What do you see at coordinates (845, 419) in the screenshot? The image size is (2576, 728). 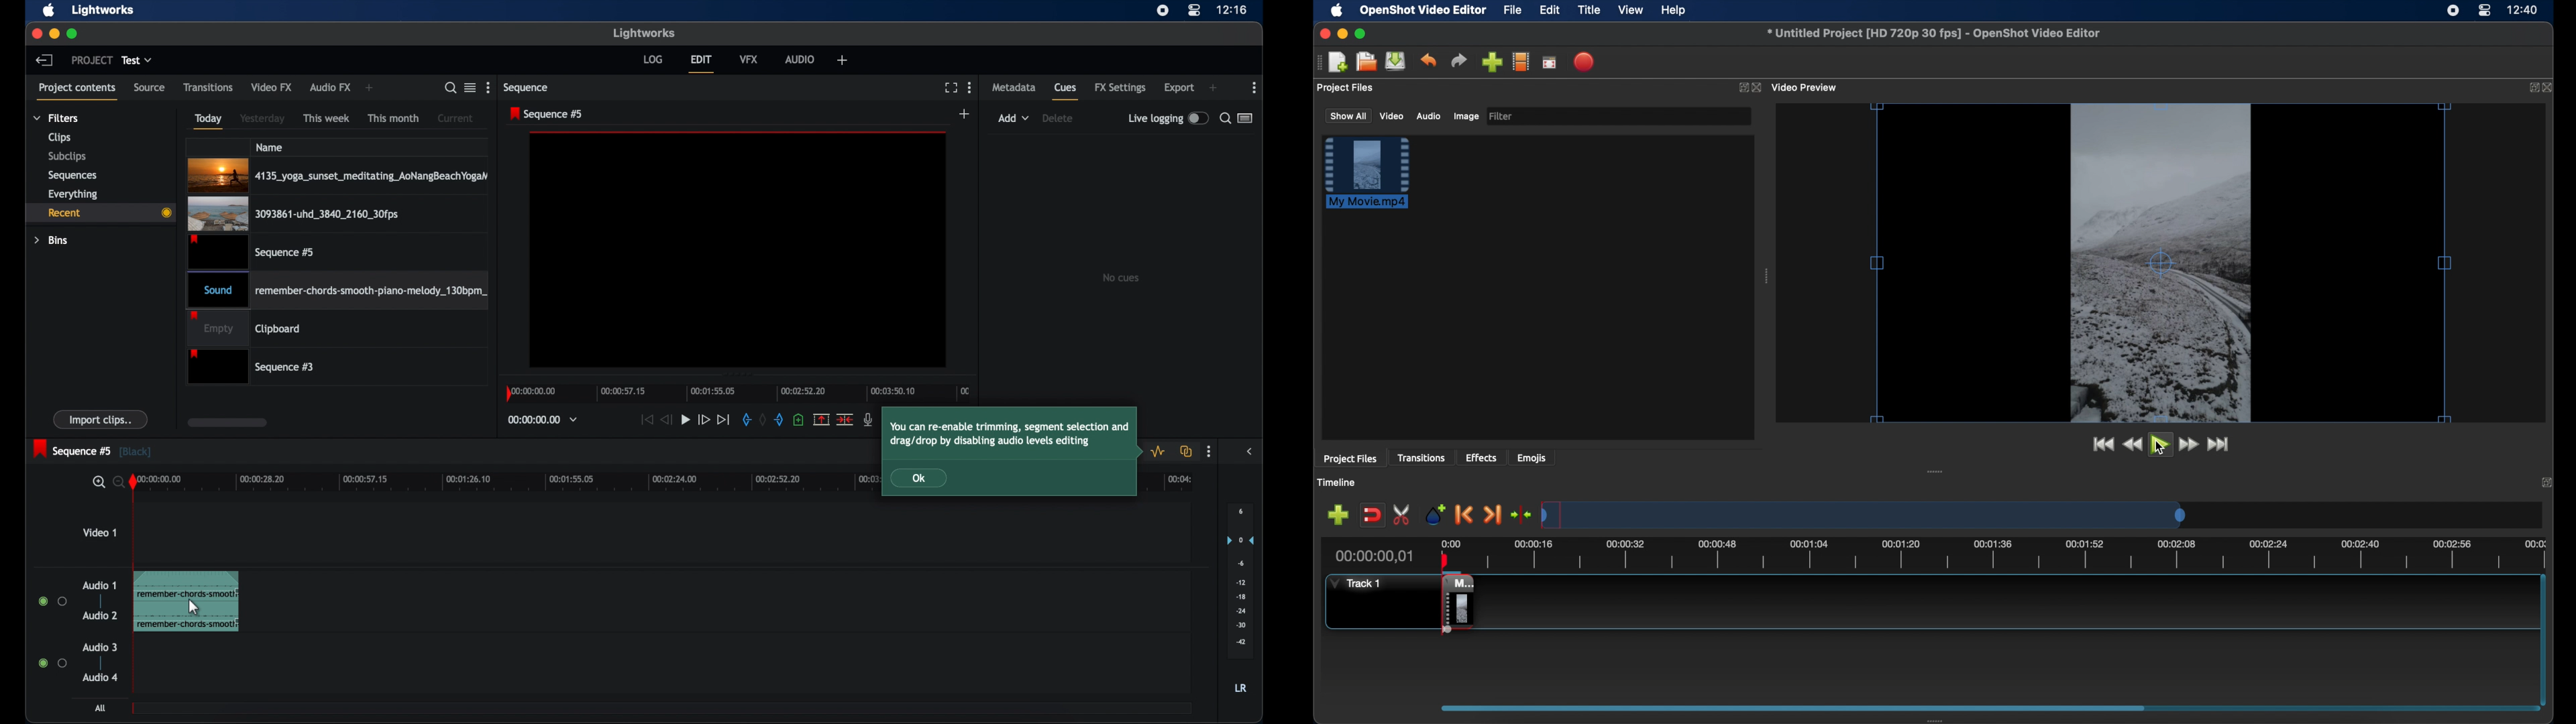 I see `cut` at bounding box center [845, 419].